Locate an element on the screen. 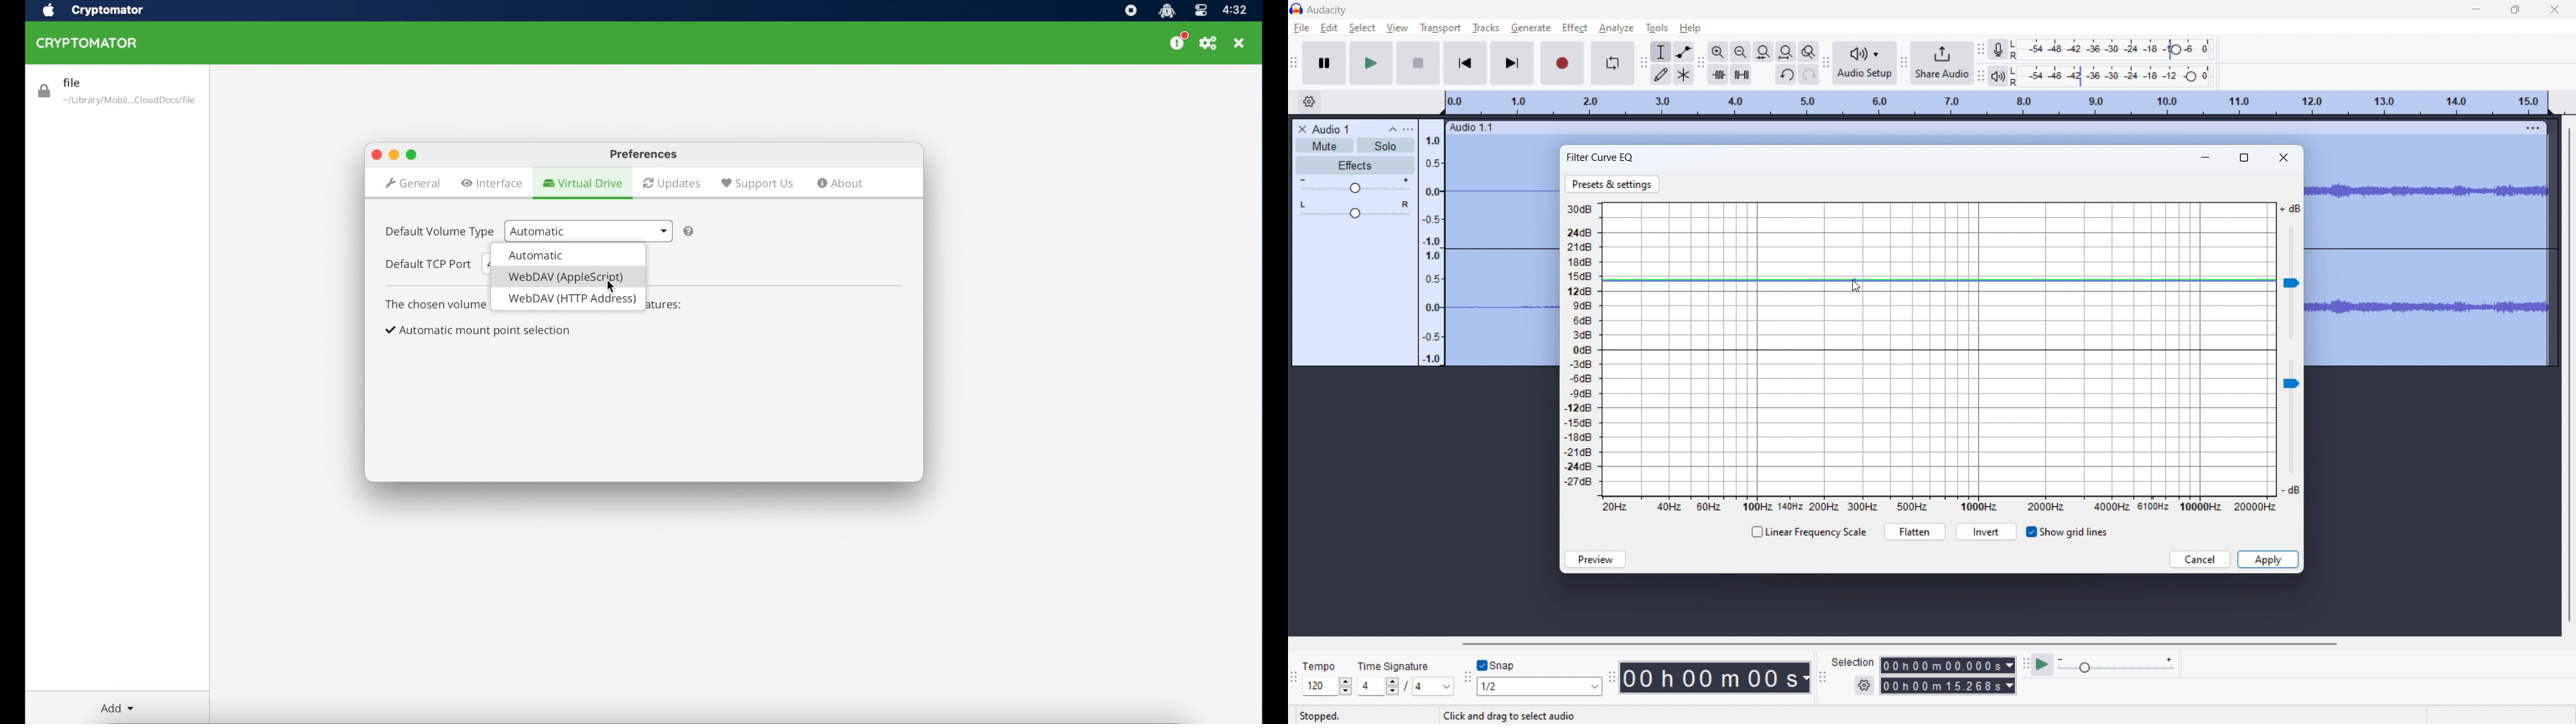 Image resolution: width=2576 pixels, height=728 pixels. edit toolbar is located at coordinates (1701, 63).